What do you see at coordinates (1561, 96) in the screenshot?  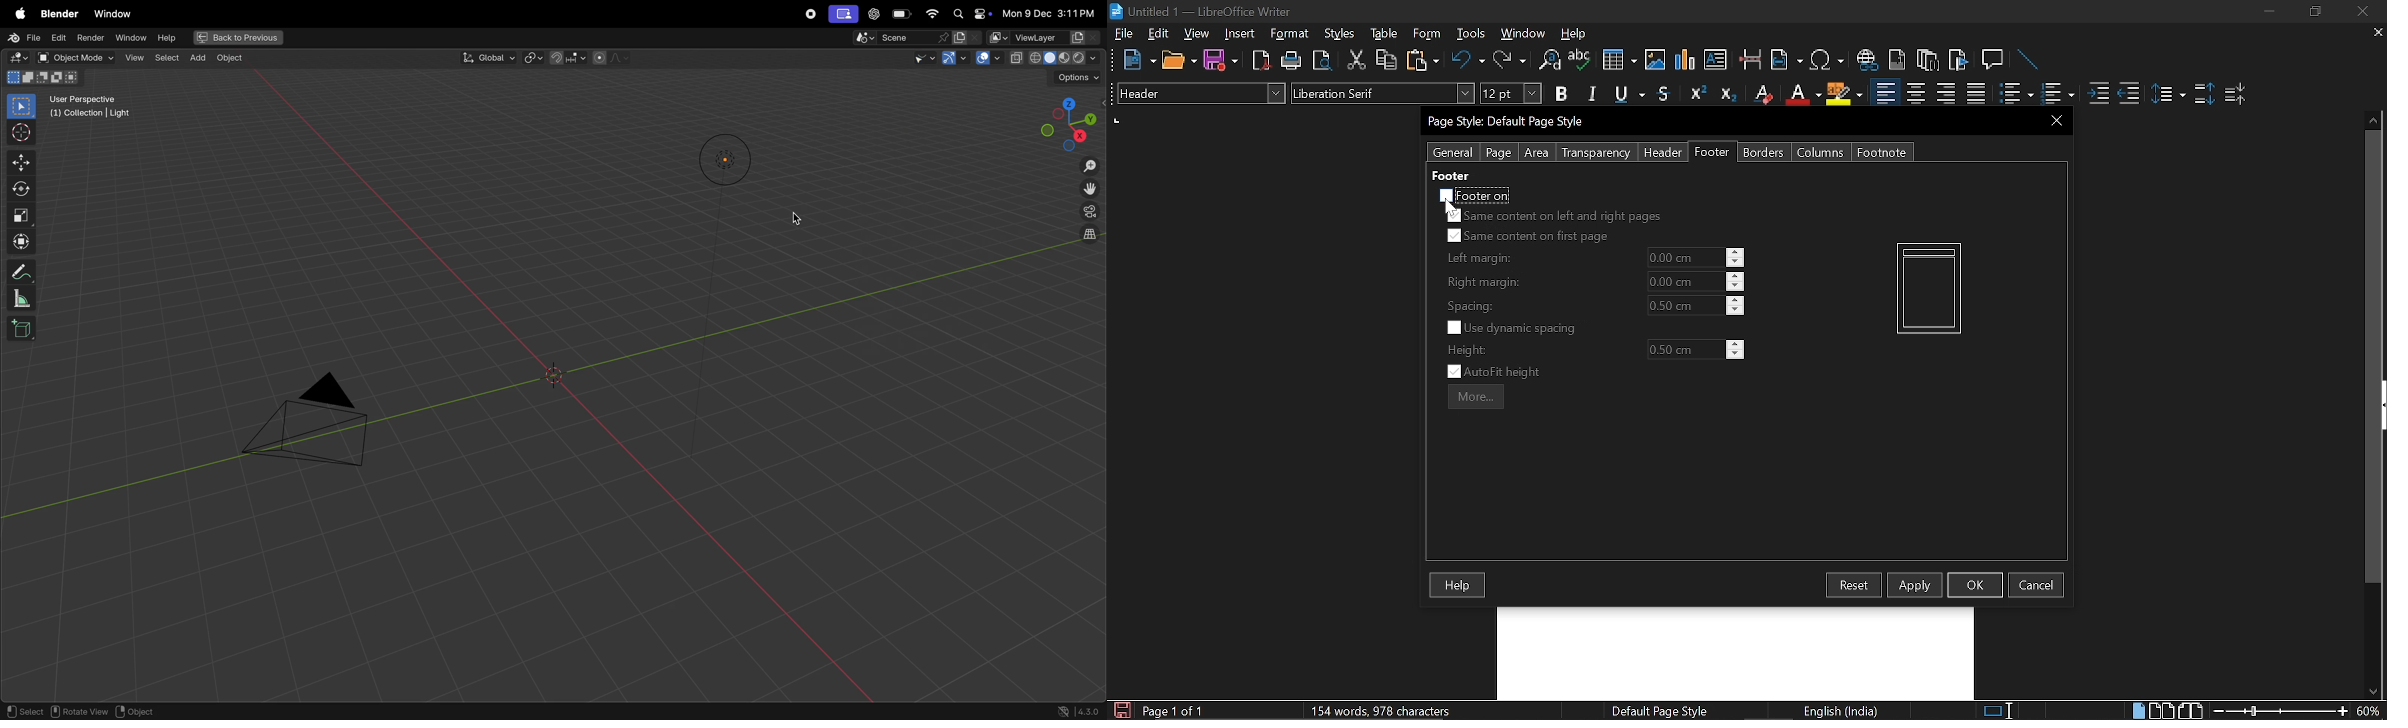 I see `Bold` at bounding box center [1561, 96].